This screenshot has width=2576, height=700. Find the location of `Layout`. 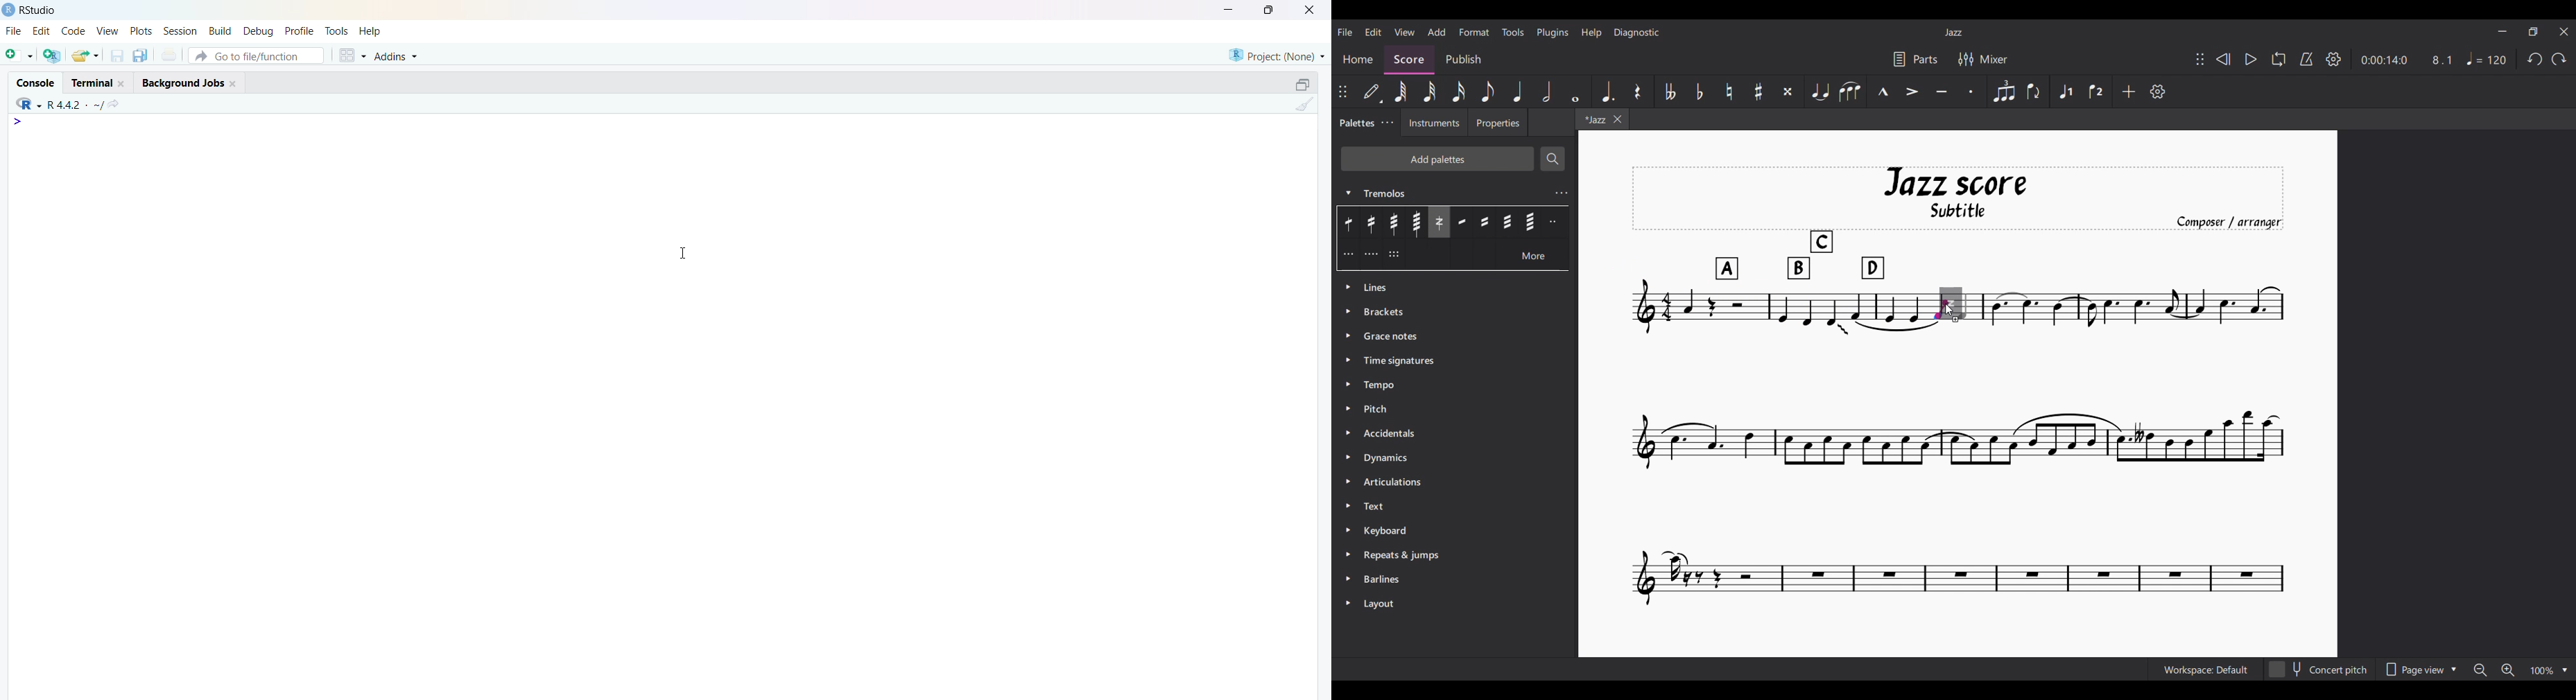

Layout is located at coordinates (1453, 605).